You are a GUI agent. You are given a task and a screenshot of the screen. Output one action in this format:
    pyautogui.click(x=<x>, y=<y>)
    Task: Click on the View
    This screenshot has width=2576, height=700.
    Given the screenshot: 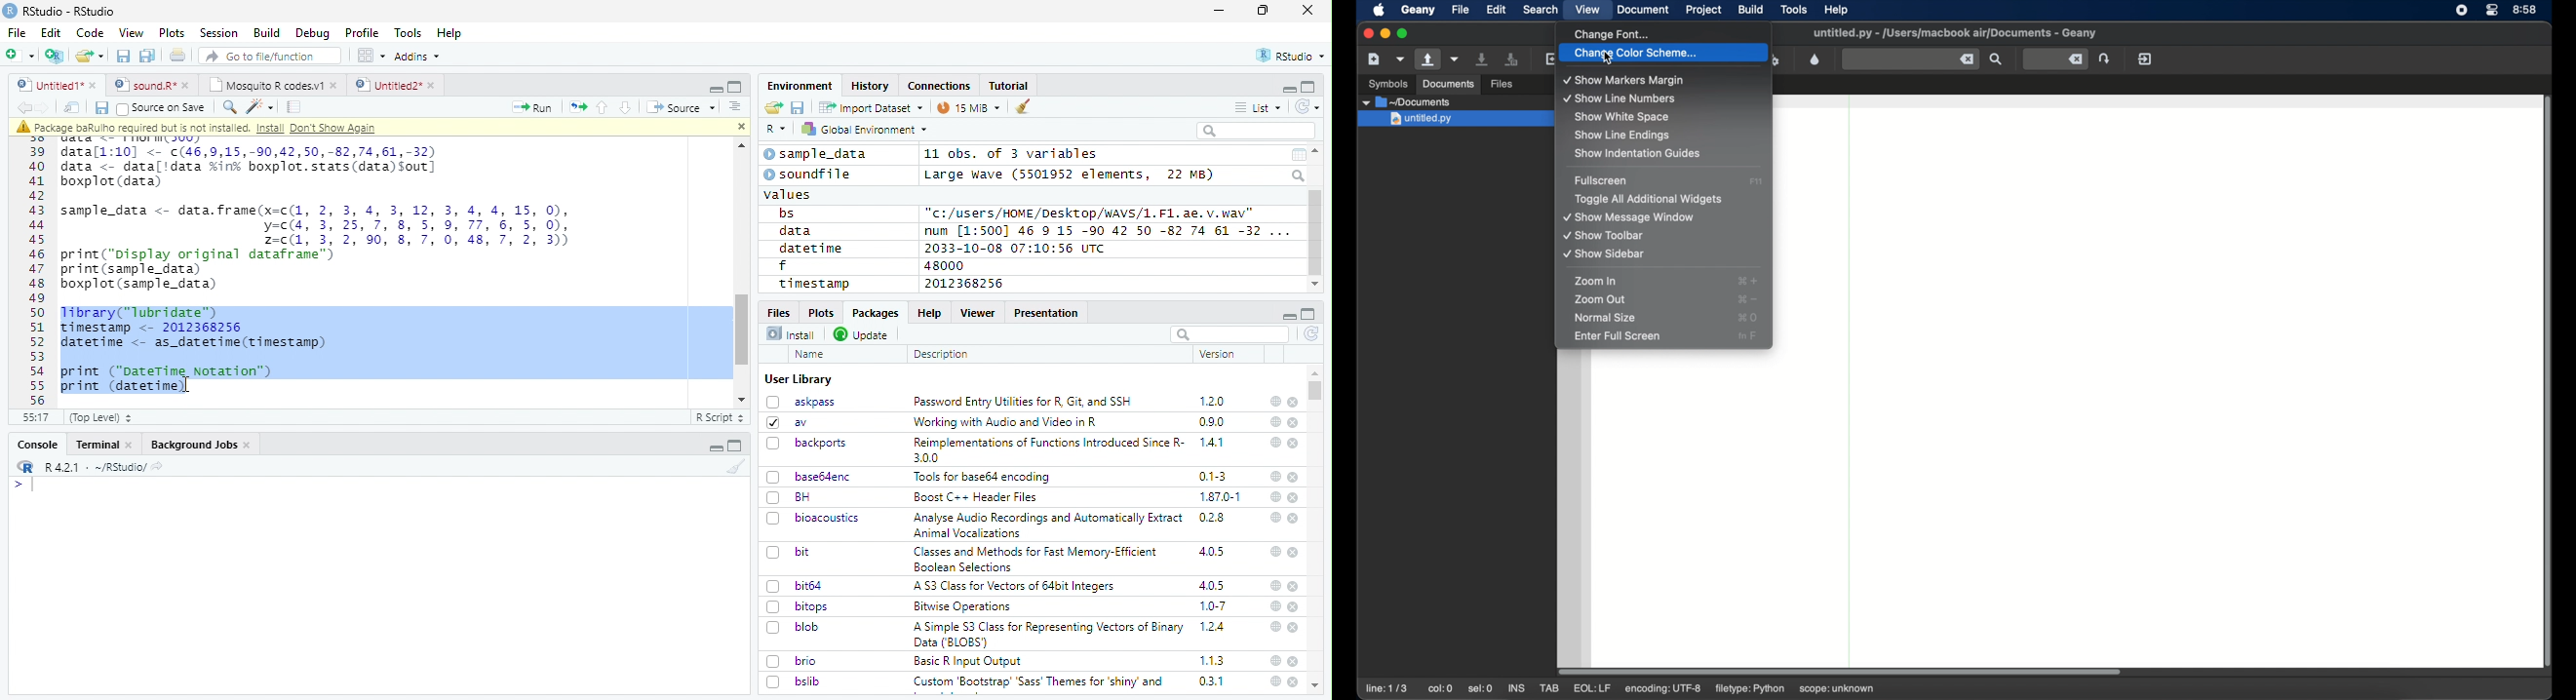 What is the action you would take?
    pyautogui.click(x=132, y=33)
    